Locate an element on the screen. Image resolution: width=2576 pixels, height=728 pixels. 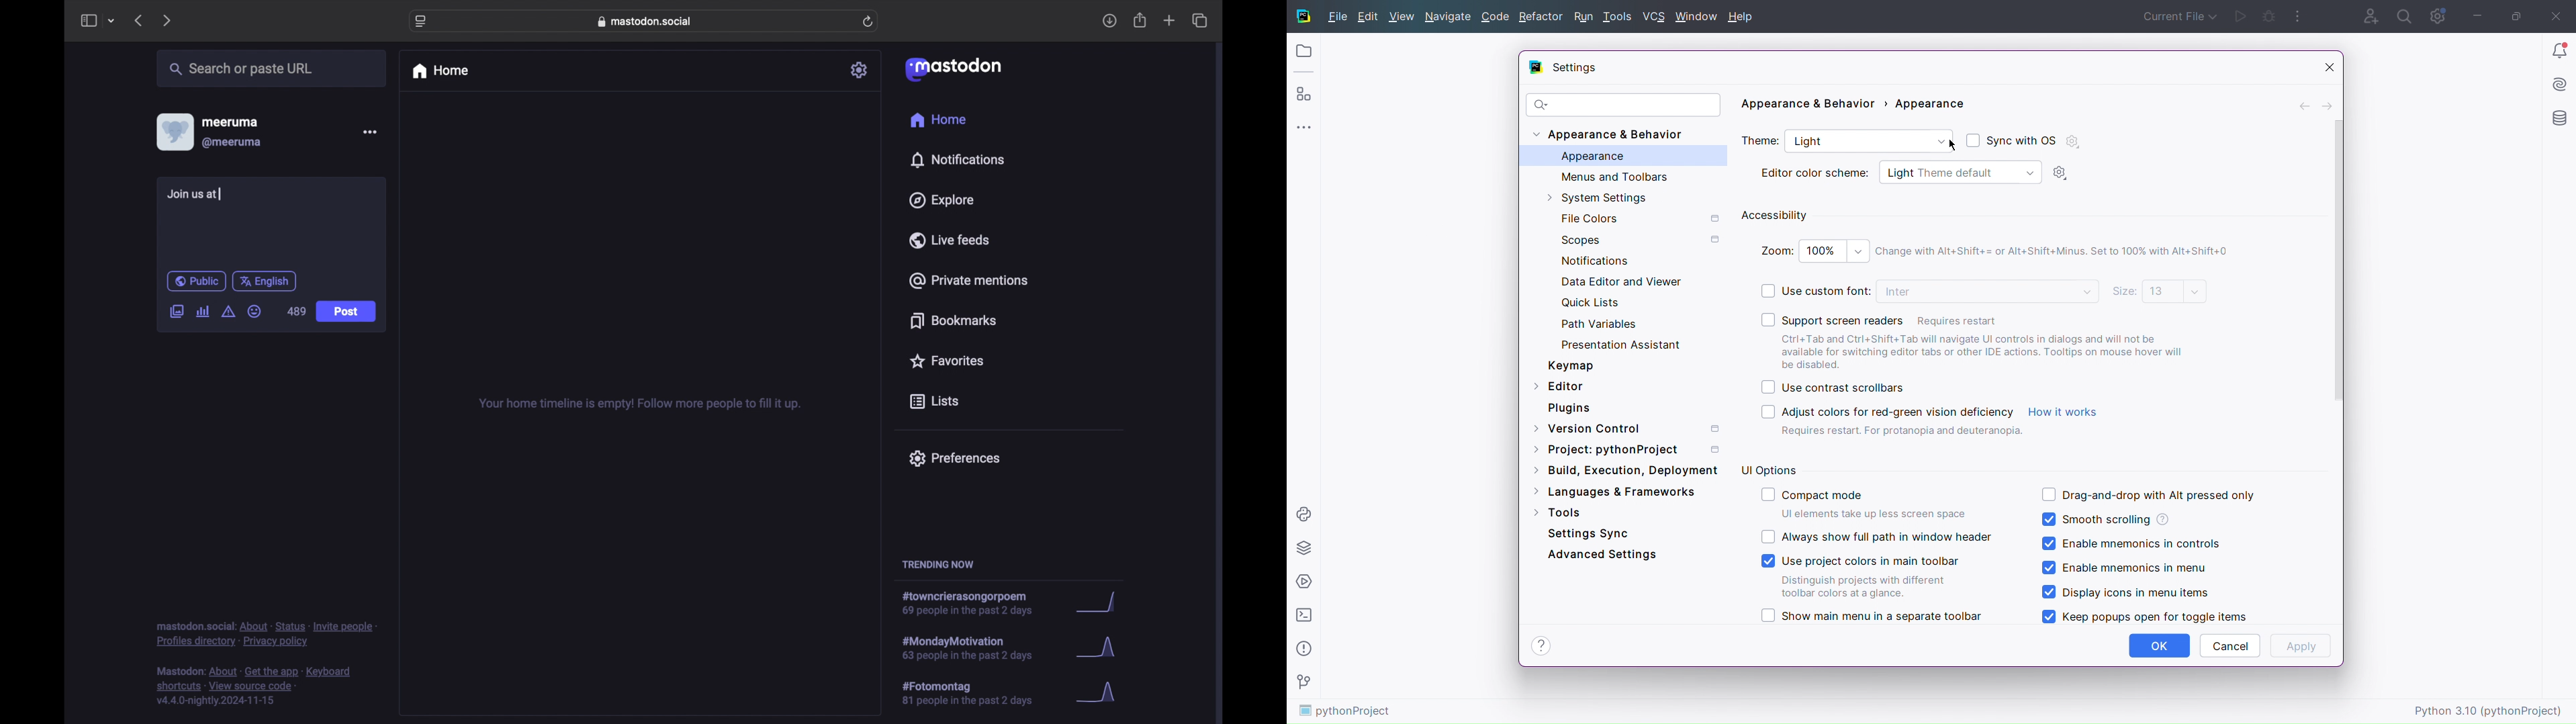
hashtag trend is located at coordinates (977, 694).